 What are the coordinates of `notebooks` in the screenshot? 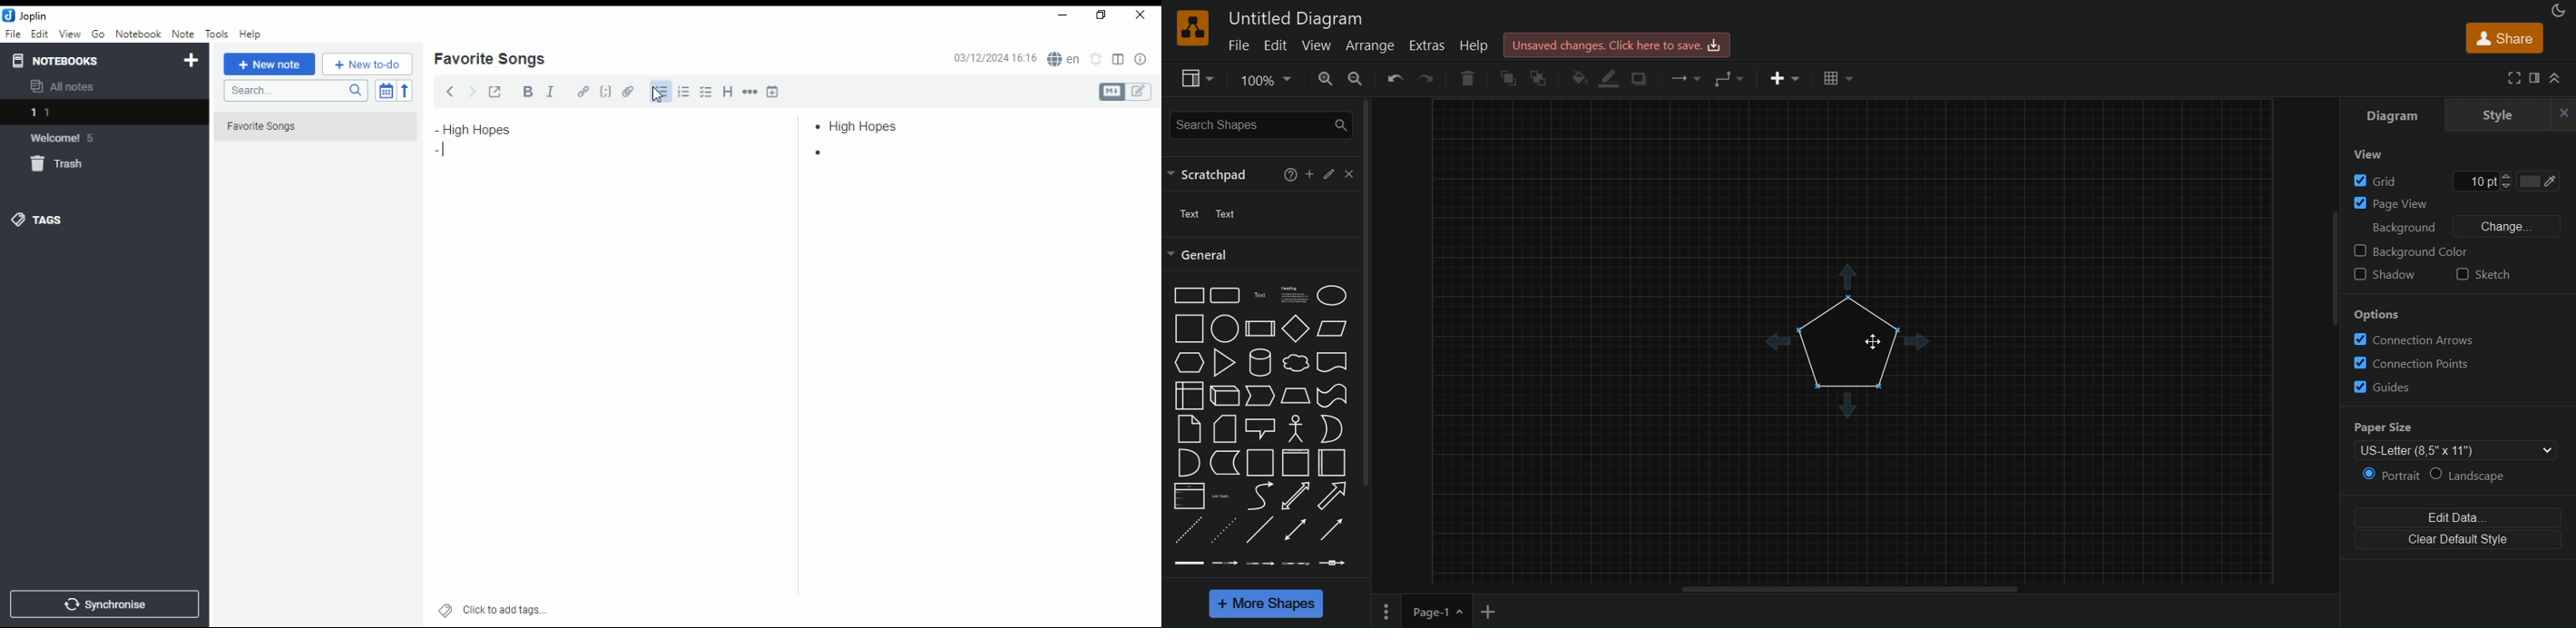 It's located at (88, 60).